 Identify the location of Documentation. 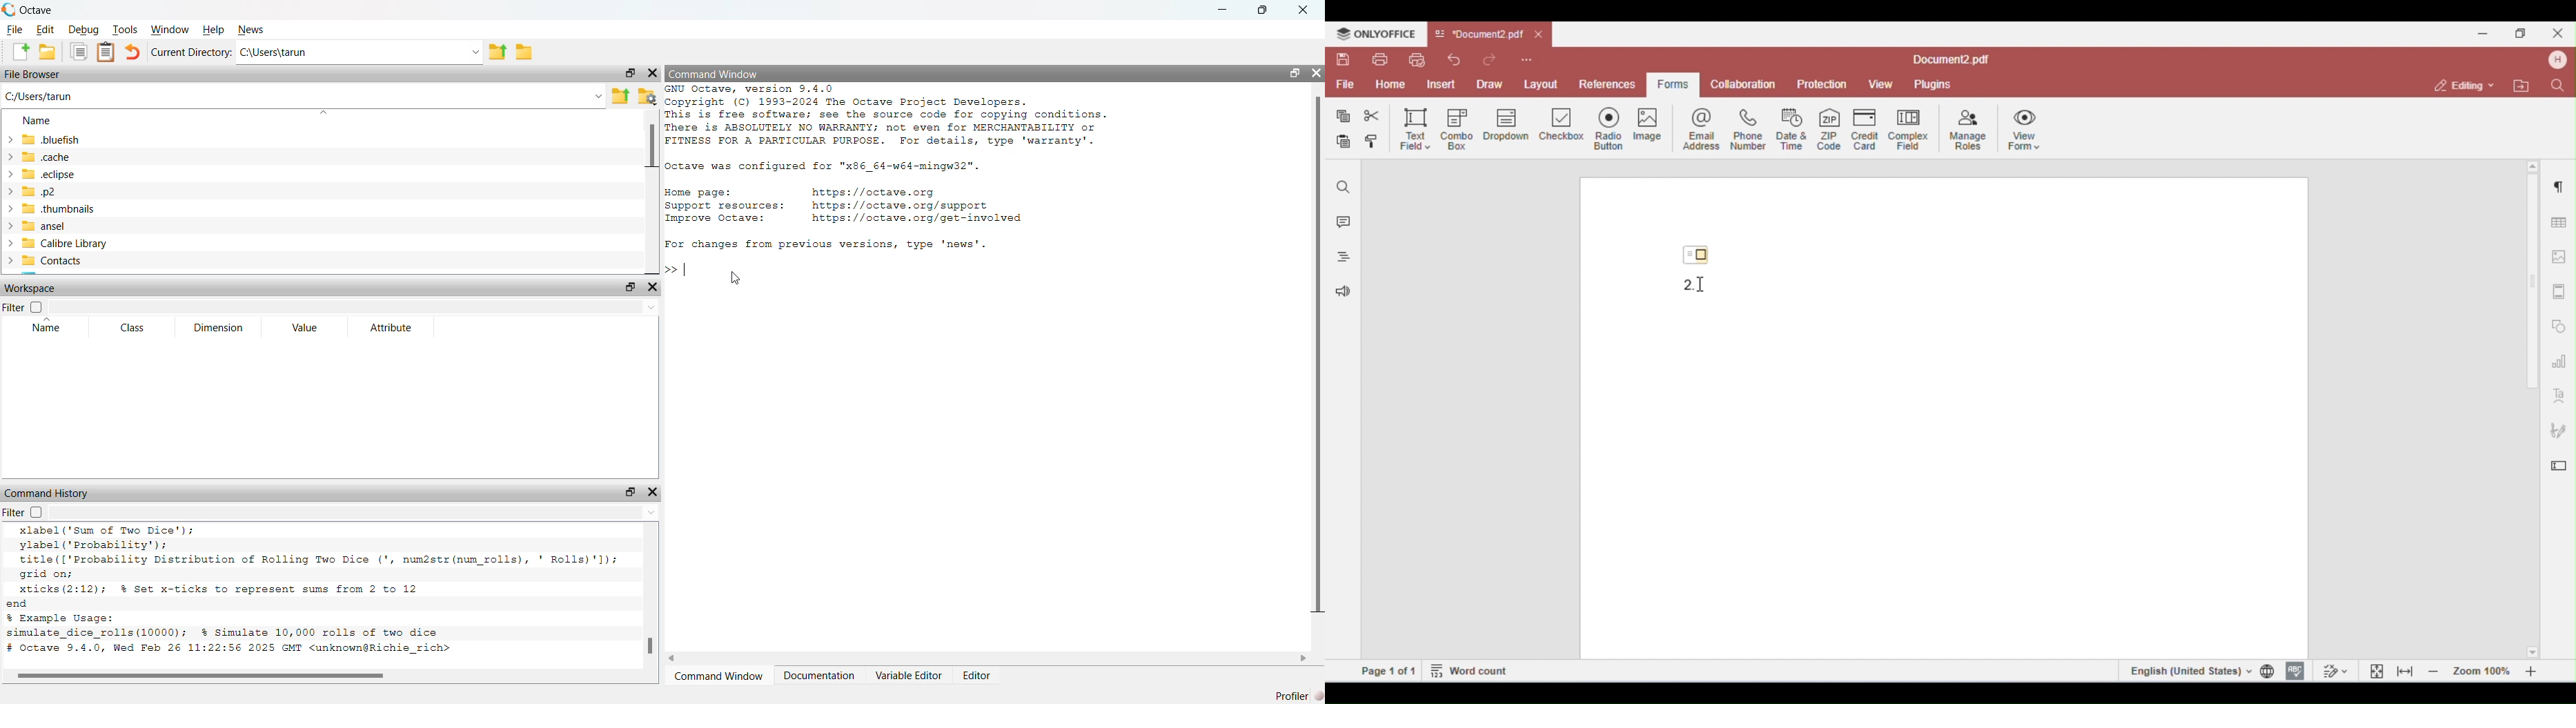
(819, 676).